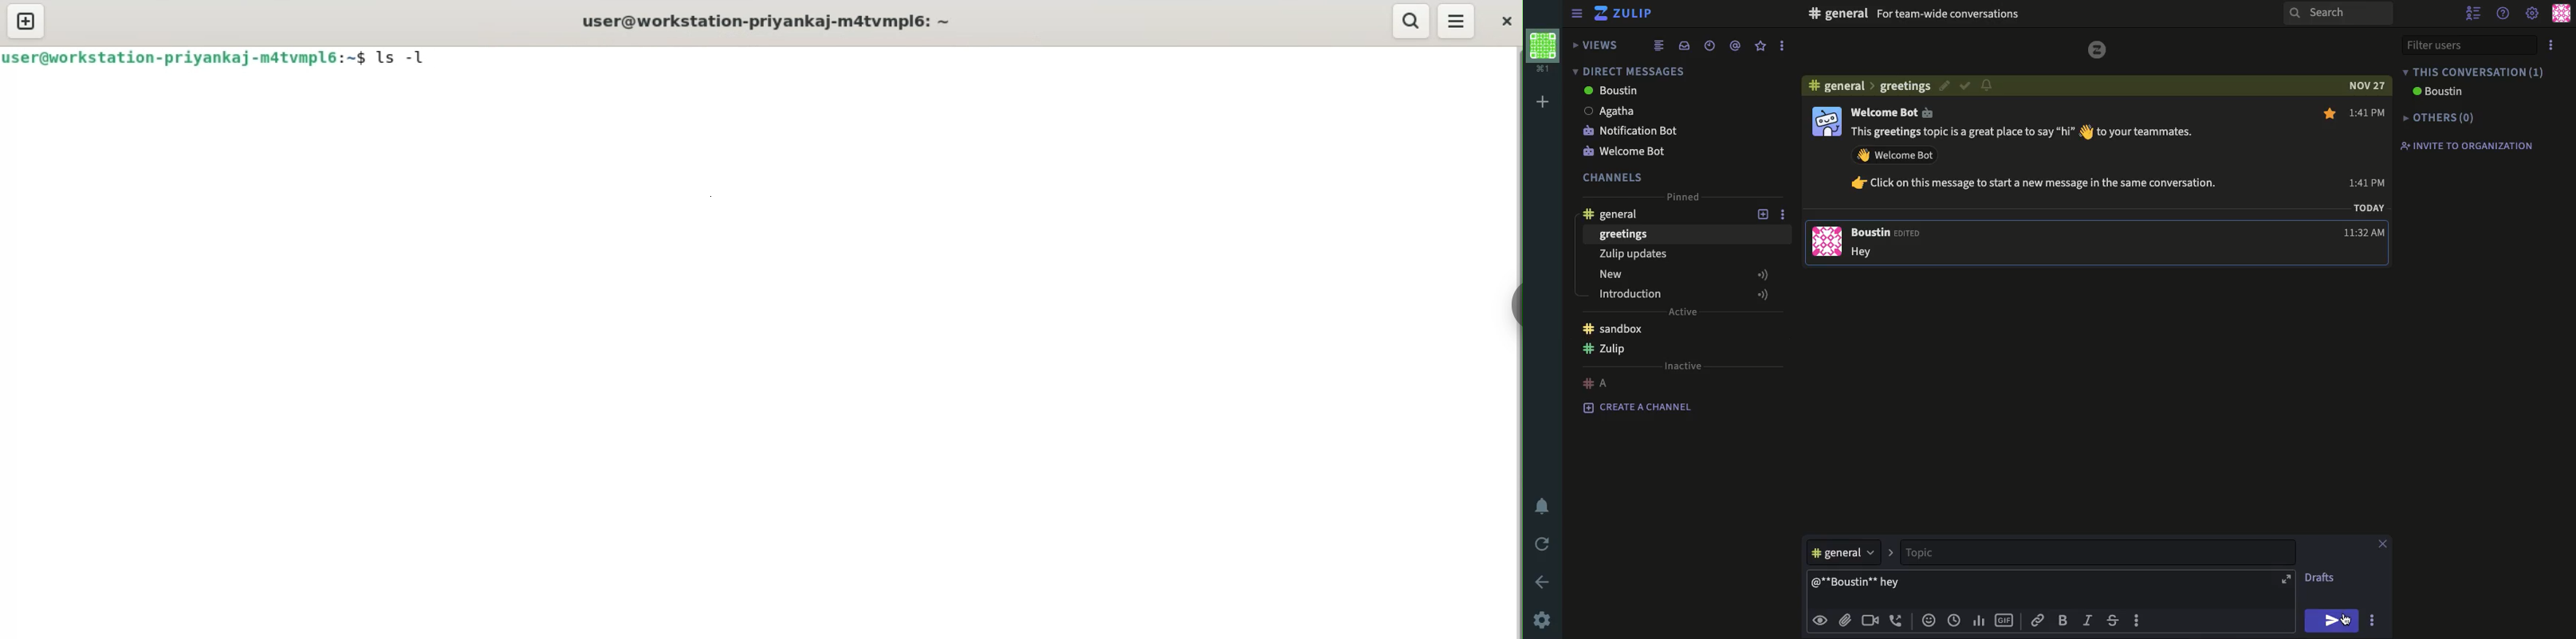  I want to click on sidebar, so click(1513, 304).